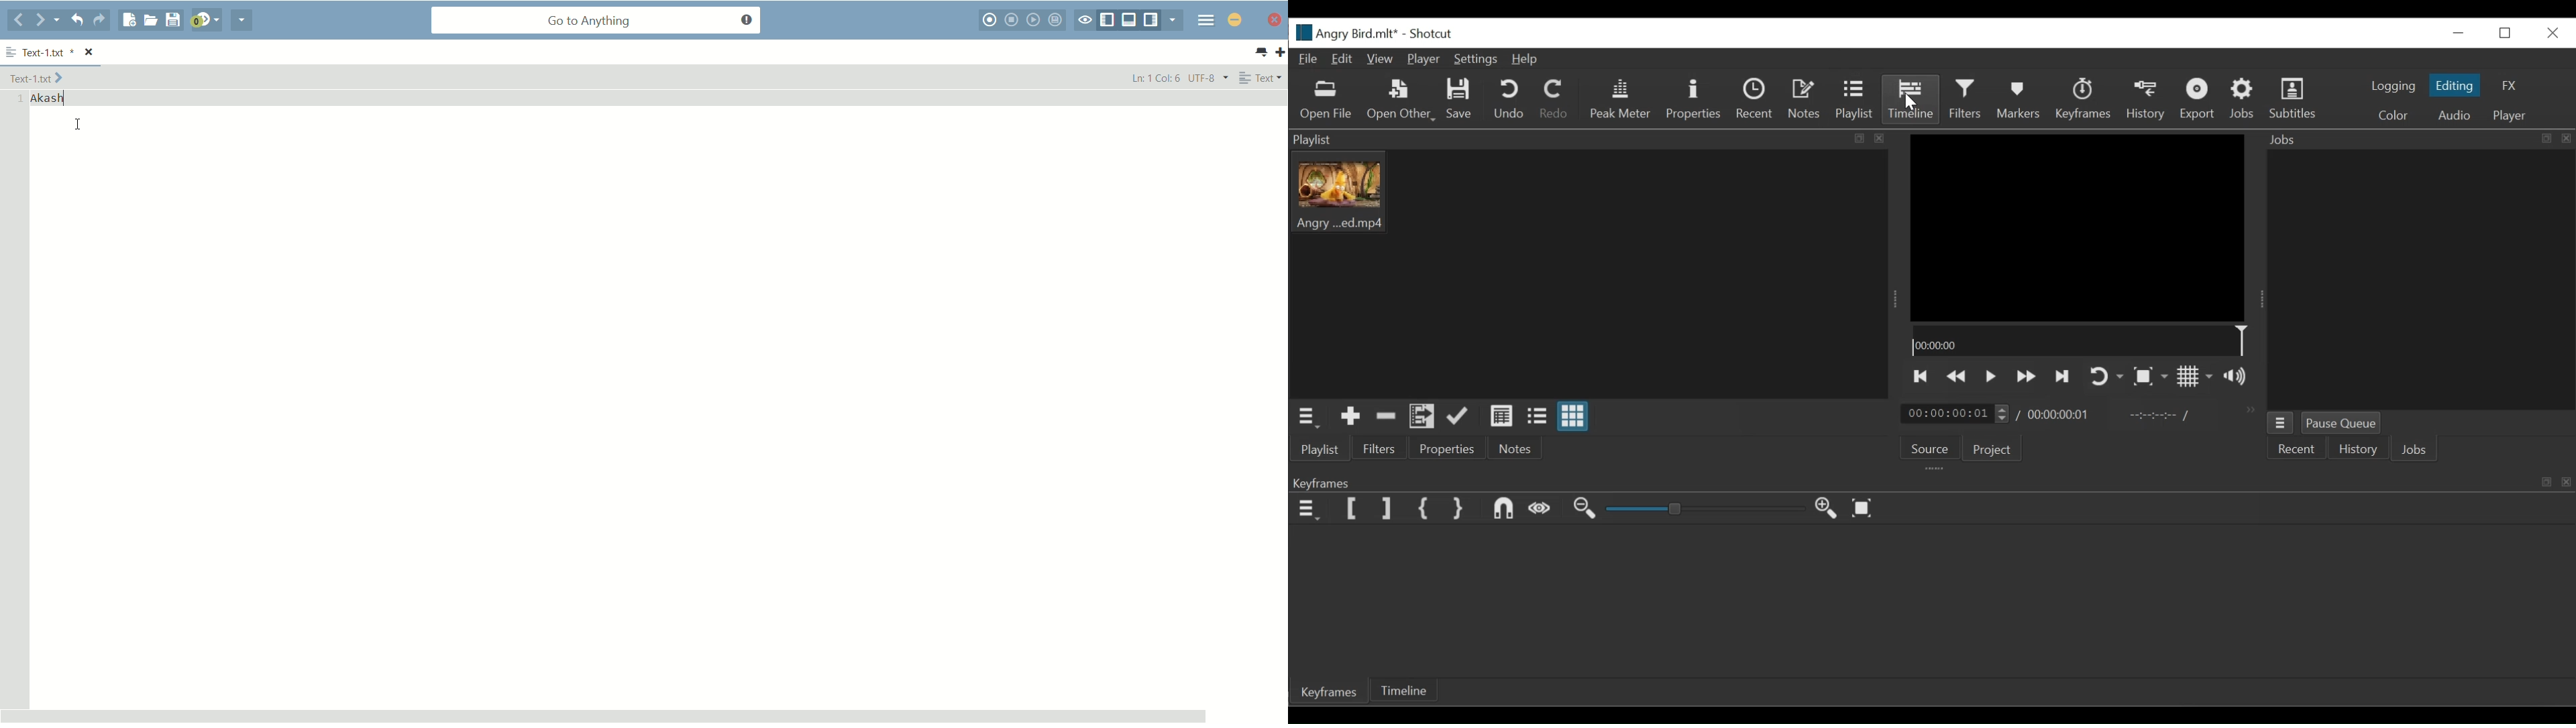 The height and width of the screenshot is (728, 2576). What do you see at coordinates (1541, 509) in the screenshot?
I see `Scrub while dragging` at bounding box center [1541, 509].